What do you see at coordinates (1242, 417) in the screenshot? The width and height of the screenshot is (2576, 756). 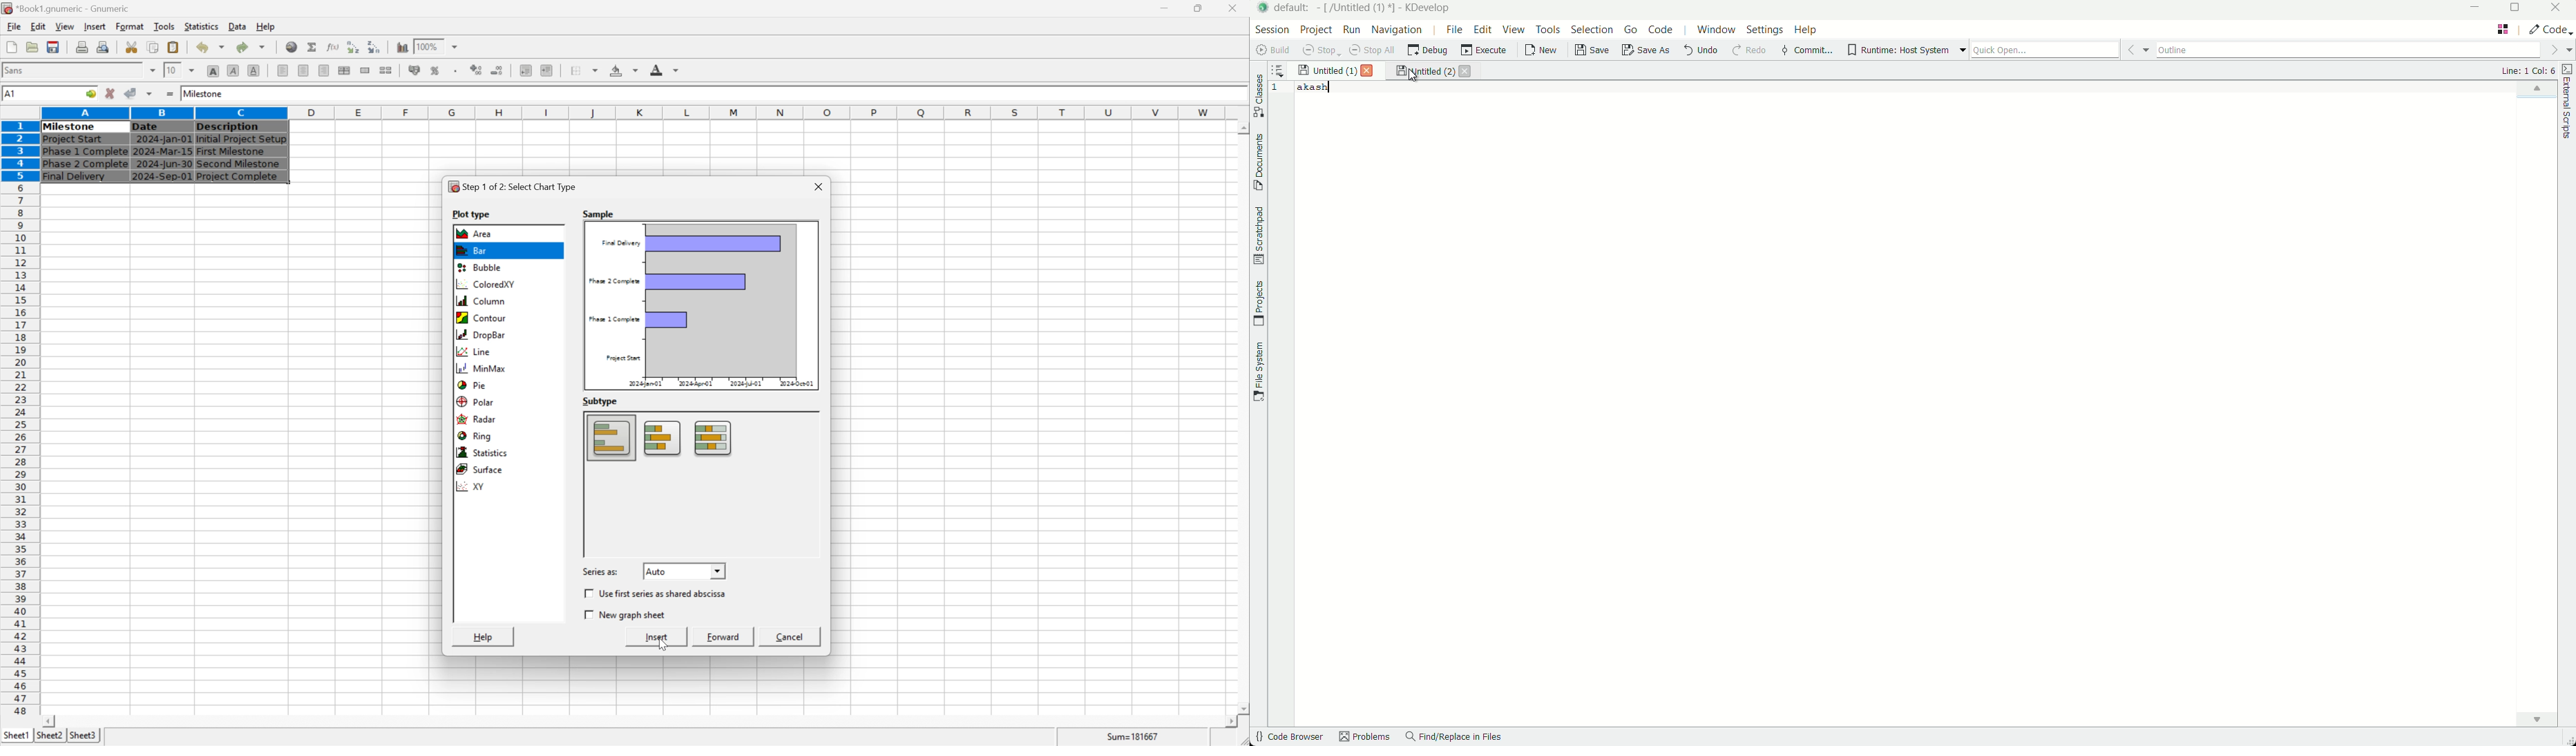 I see `scroll bar` at bounding box center [1242, 417].